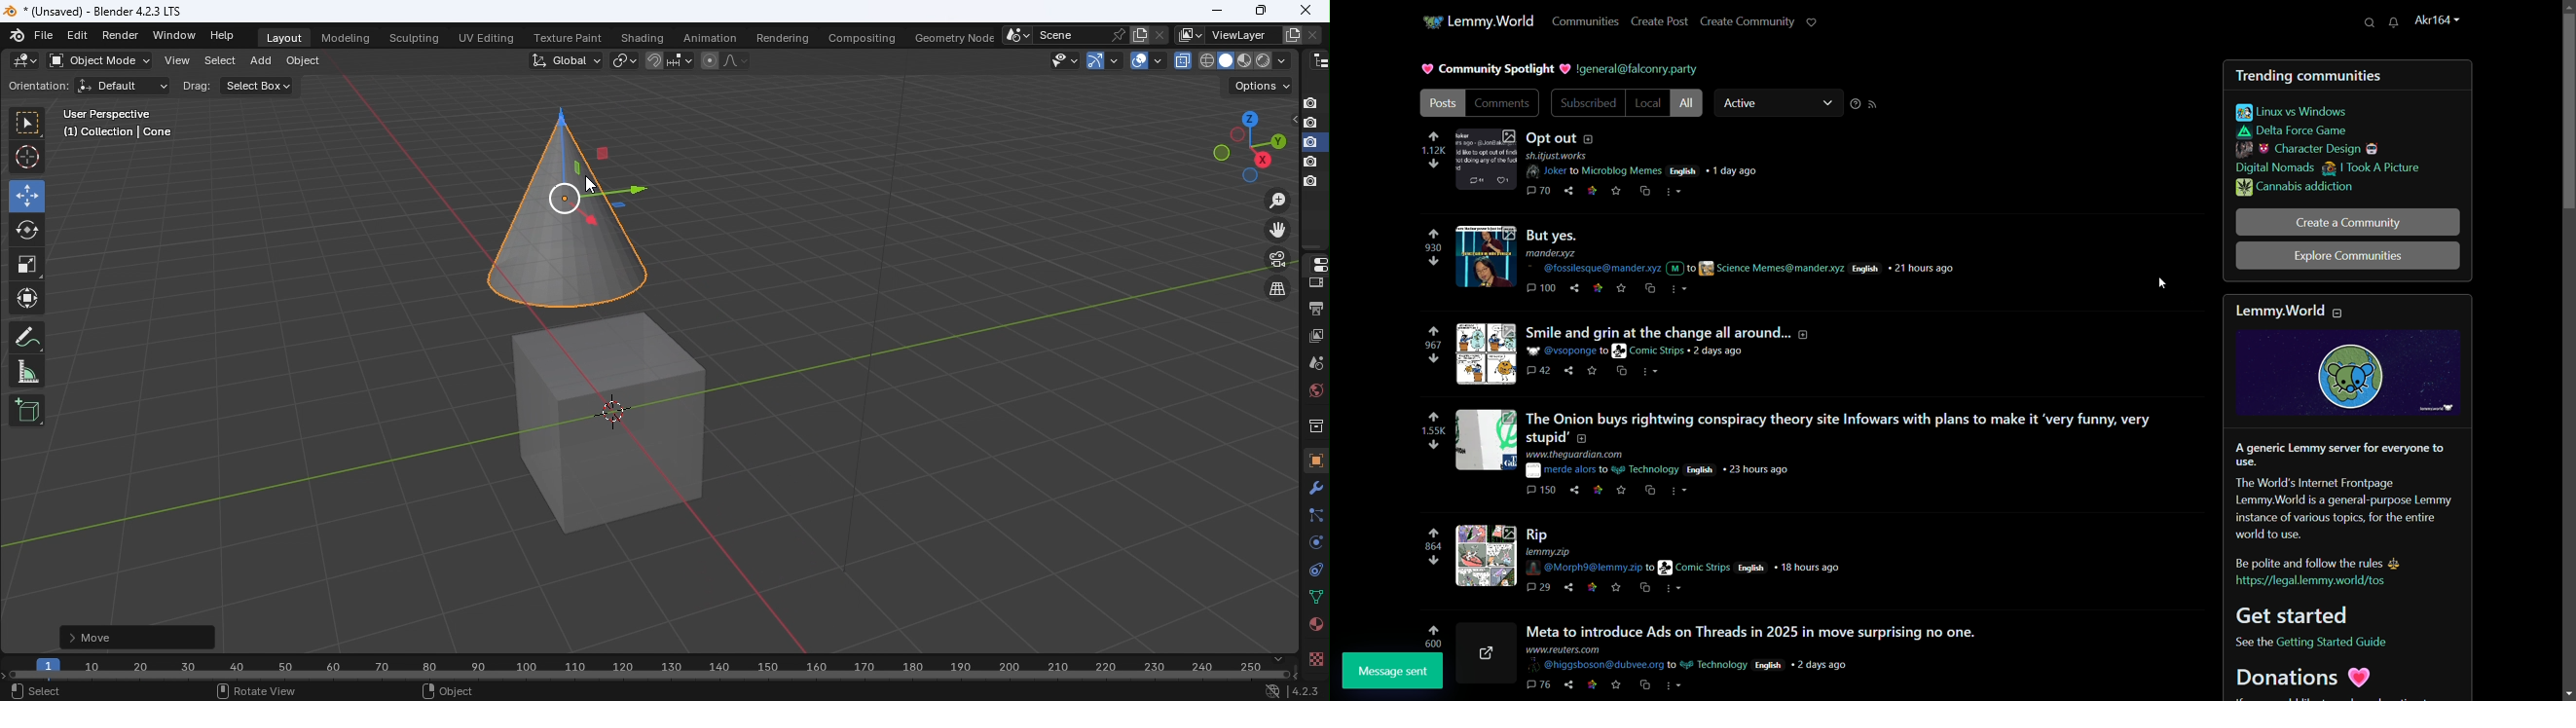 The image size is (2576, 728). Describe the element at coordinates (1433, 560) in the screenshot. I see `downvote` at that location.